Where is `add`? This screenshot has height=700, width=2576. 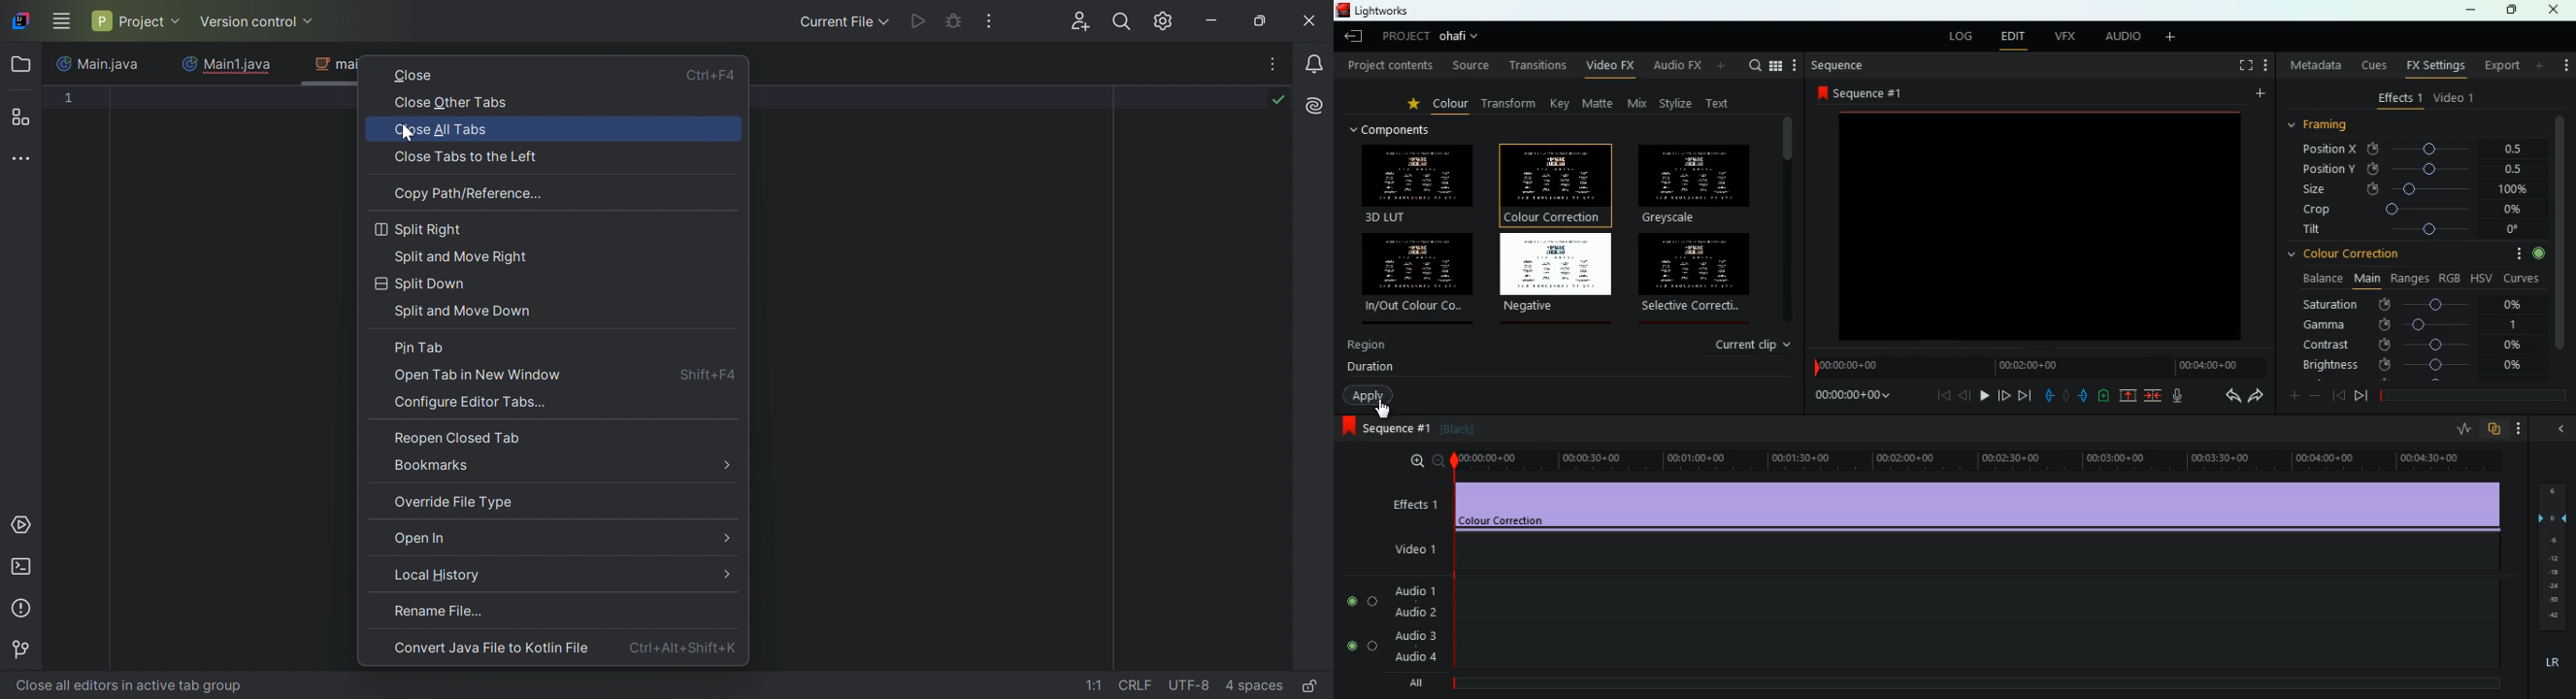 add is located at coordinates (2535, 65).